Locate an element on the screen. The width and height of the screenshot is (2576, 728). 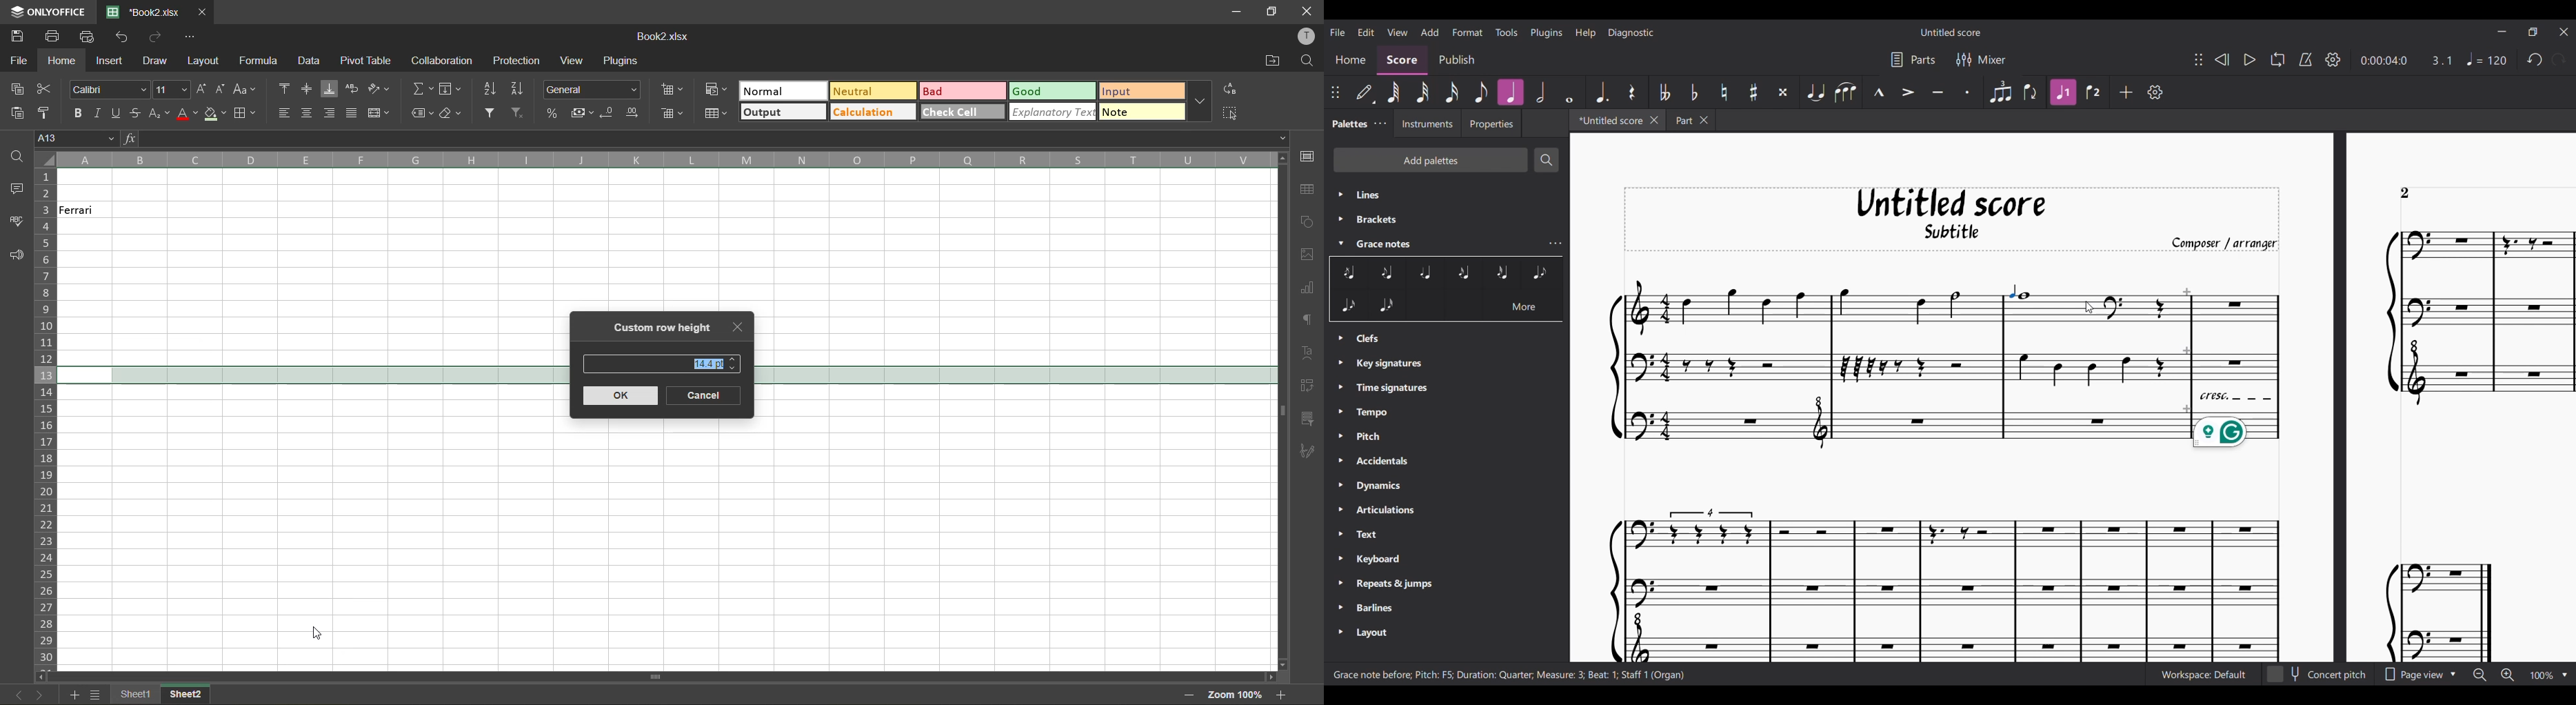
decrease decimal is located at coordinates (610, 112).